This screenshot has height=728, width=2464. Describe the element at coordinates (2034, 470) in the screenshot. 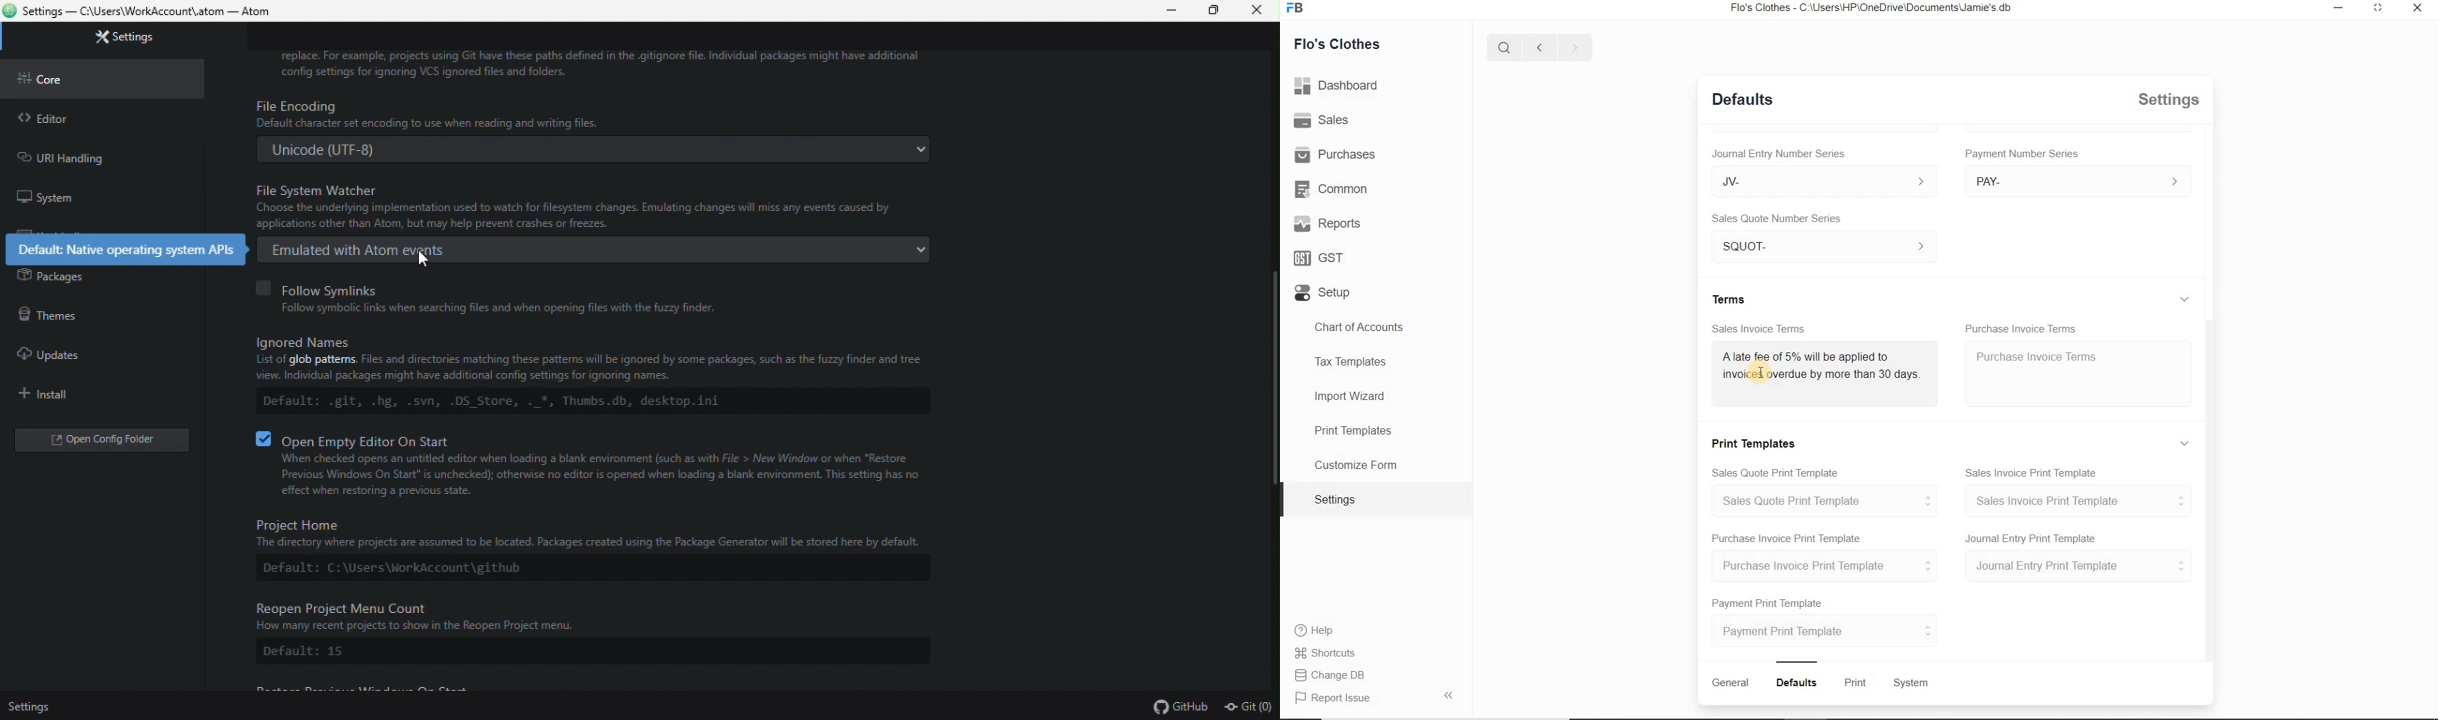

I see `Sales Invoice Print Template` at that location.